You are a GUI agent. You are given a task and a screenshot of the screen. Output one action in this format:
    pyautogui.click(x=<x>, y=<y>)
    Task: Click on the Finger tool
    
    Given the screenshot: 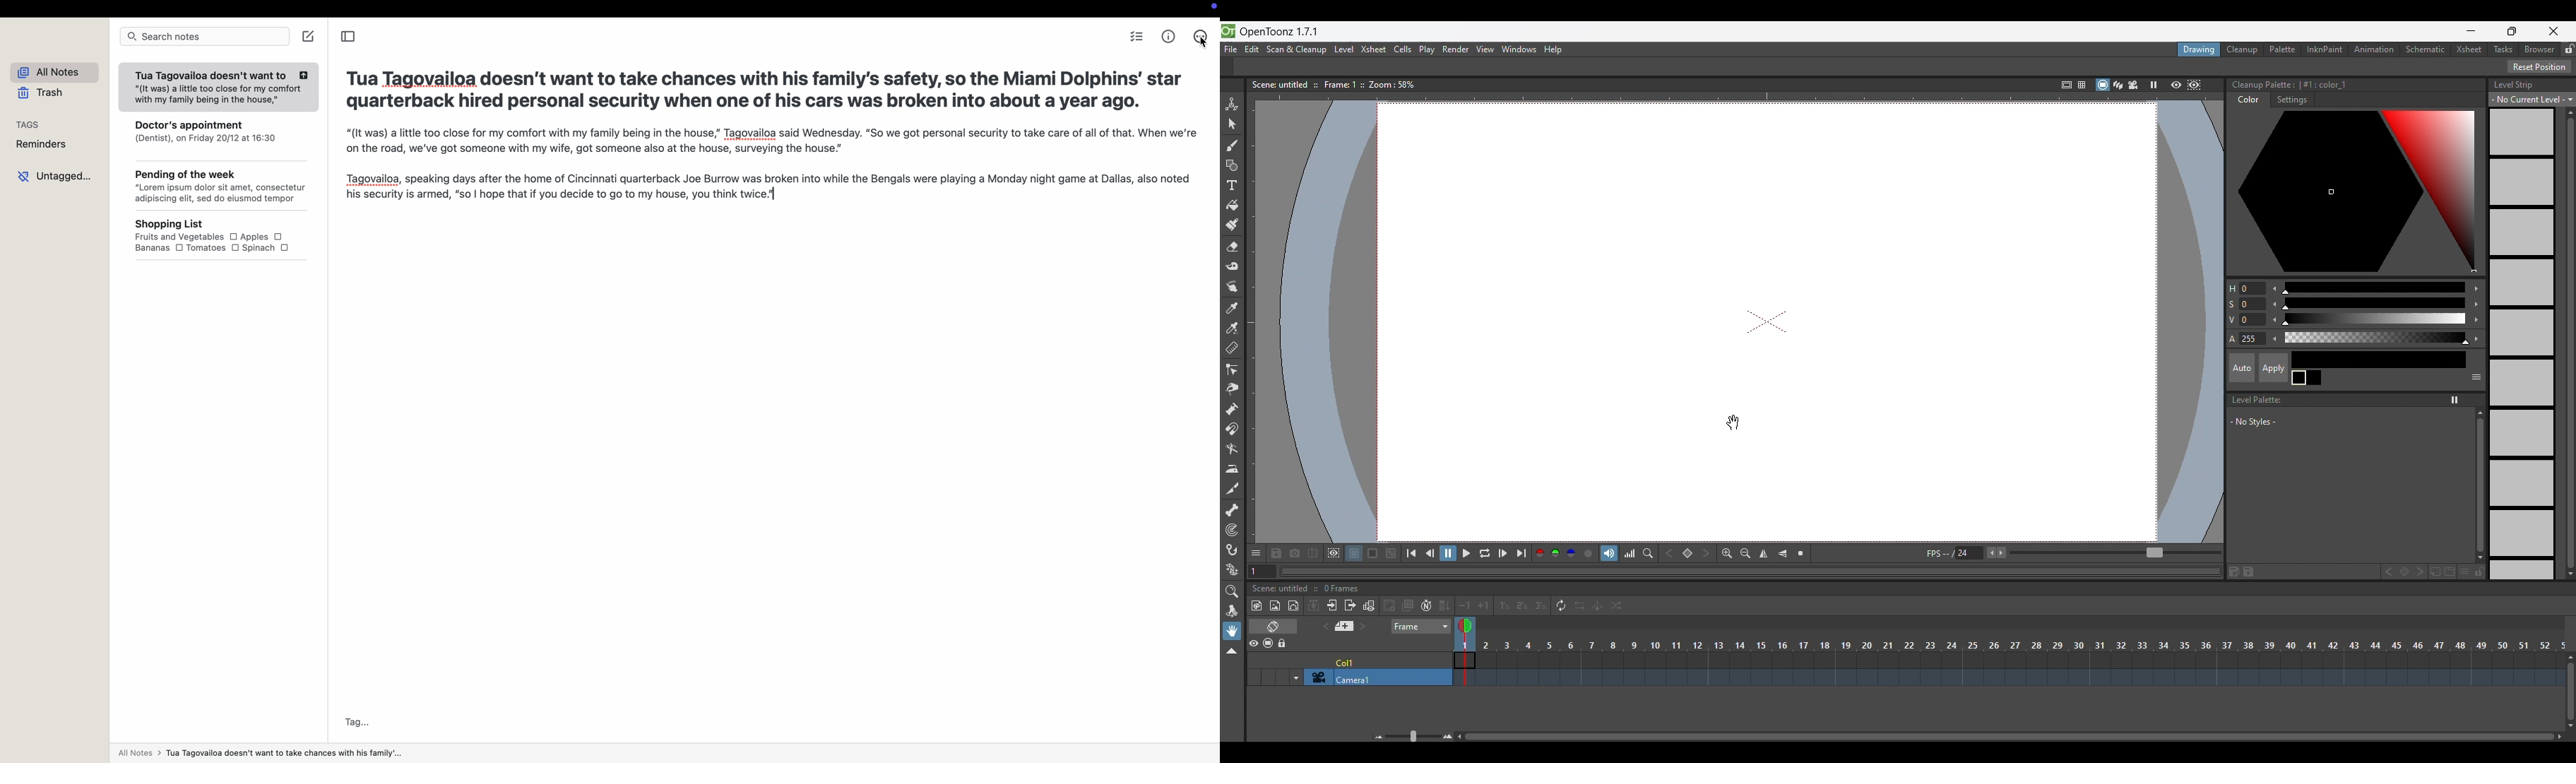 What is the action you would take?
    pyautogui.click(x=1232, y=286)
    